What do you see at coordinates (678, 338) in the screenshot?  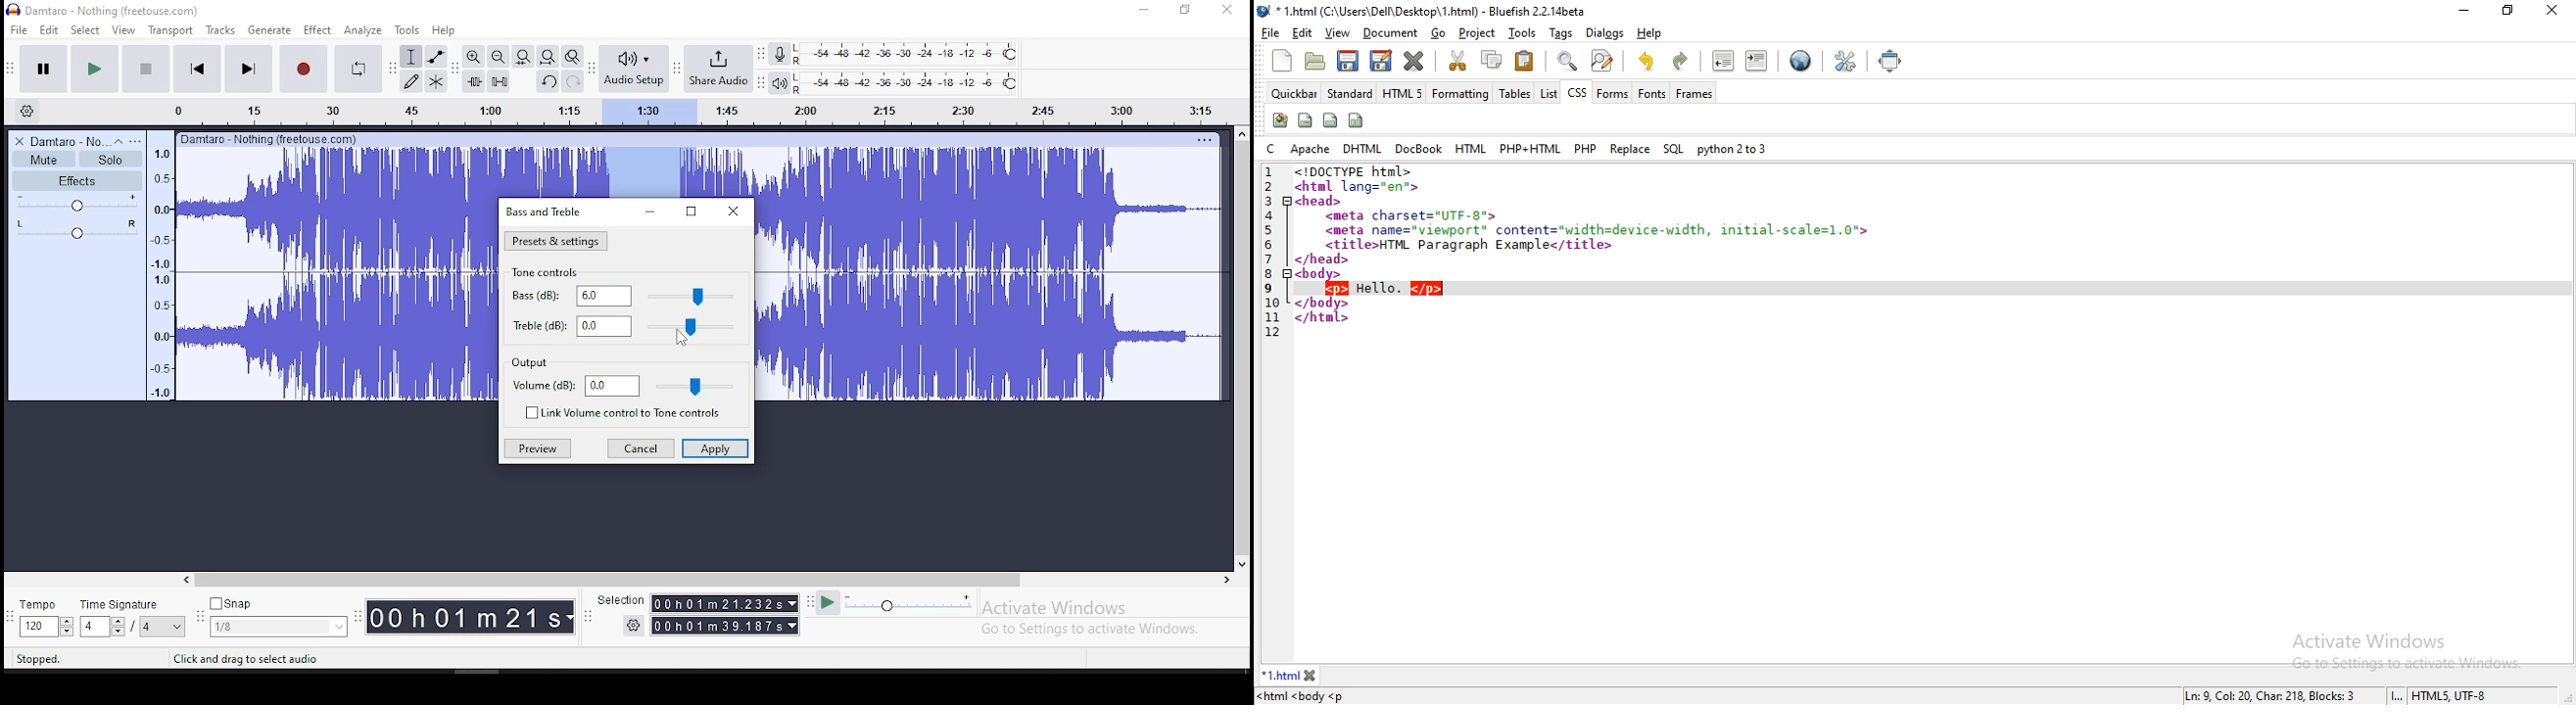 I see `Cursor` at bounding box center [678, 338].